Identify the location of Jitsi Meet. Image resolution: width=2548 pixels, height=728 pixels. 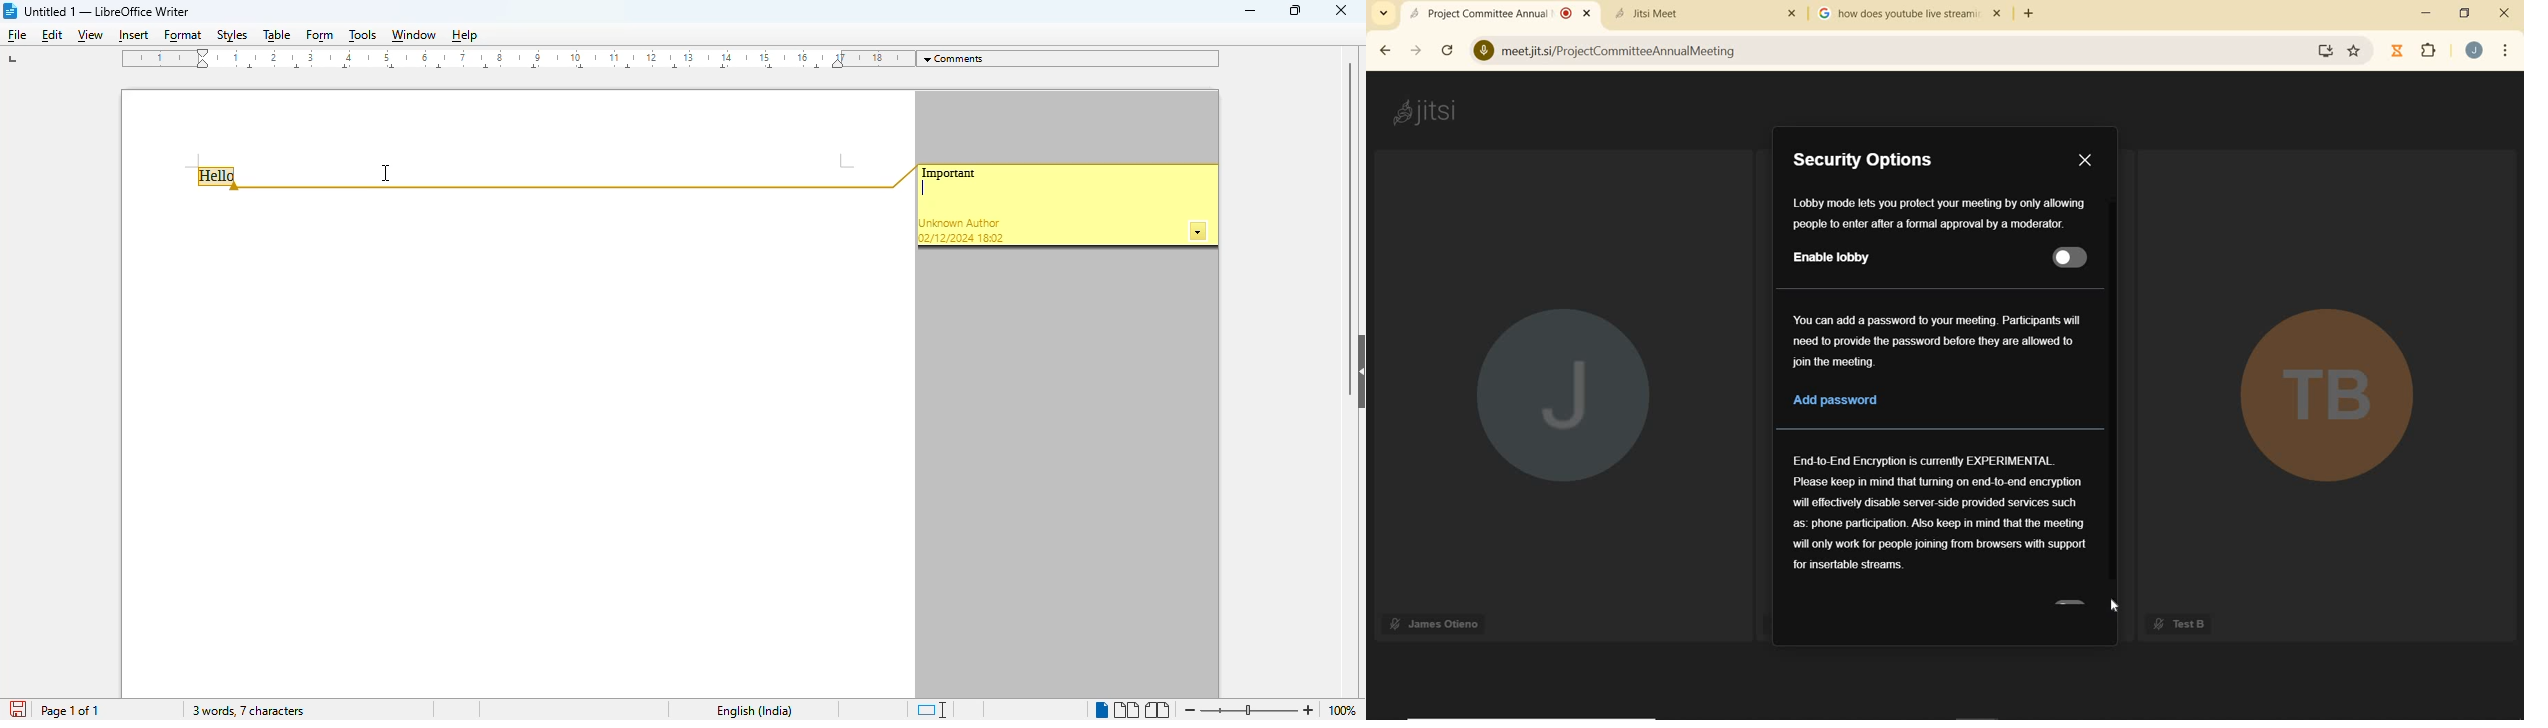
(1708, 12).